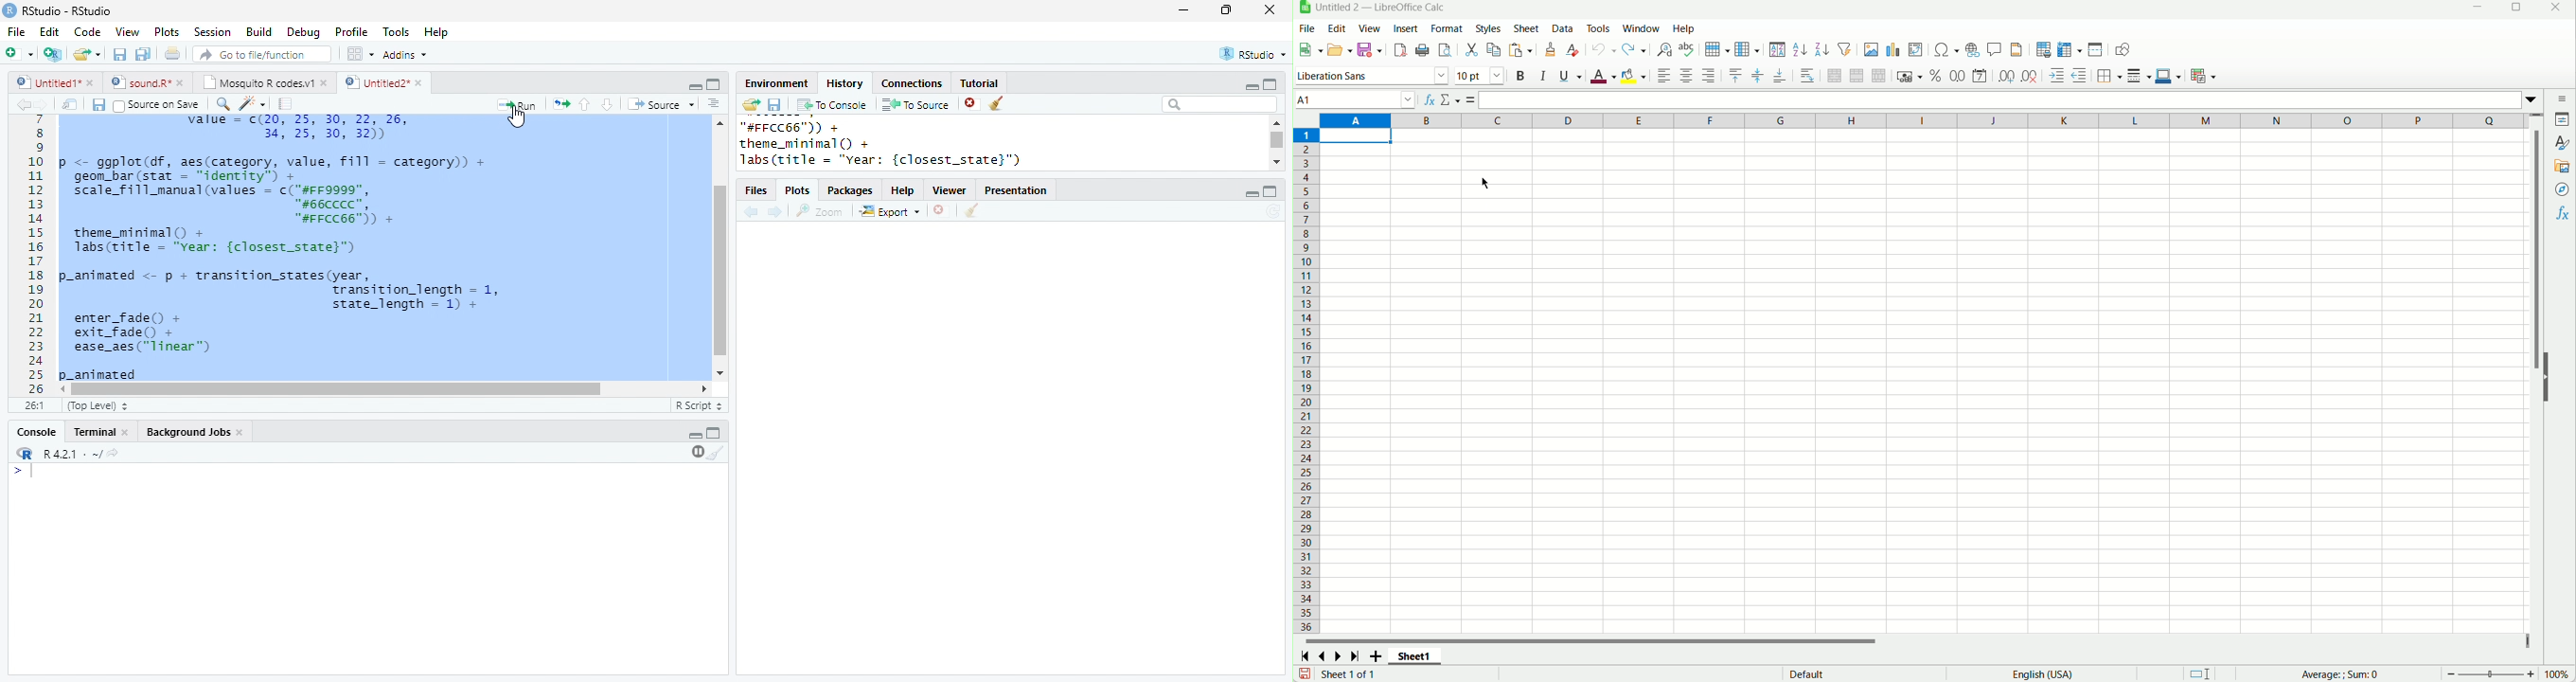 Image resolution: width=2576 pixels, height=700 pixels. What do you see at coordinates (1736, 76) in the screenshot?
I see `Align Top` at bounding box center [1736, 76].